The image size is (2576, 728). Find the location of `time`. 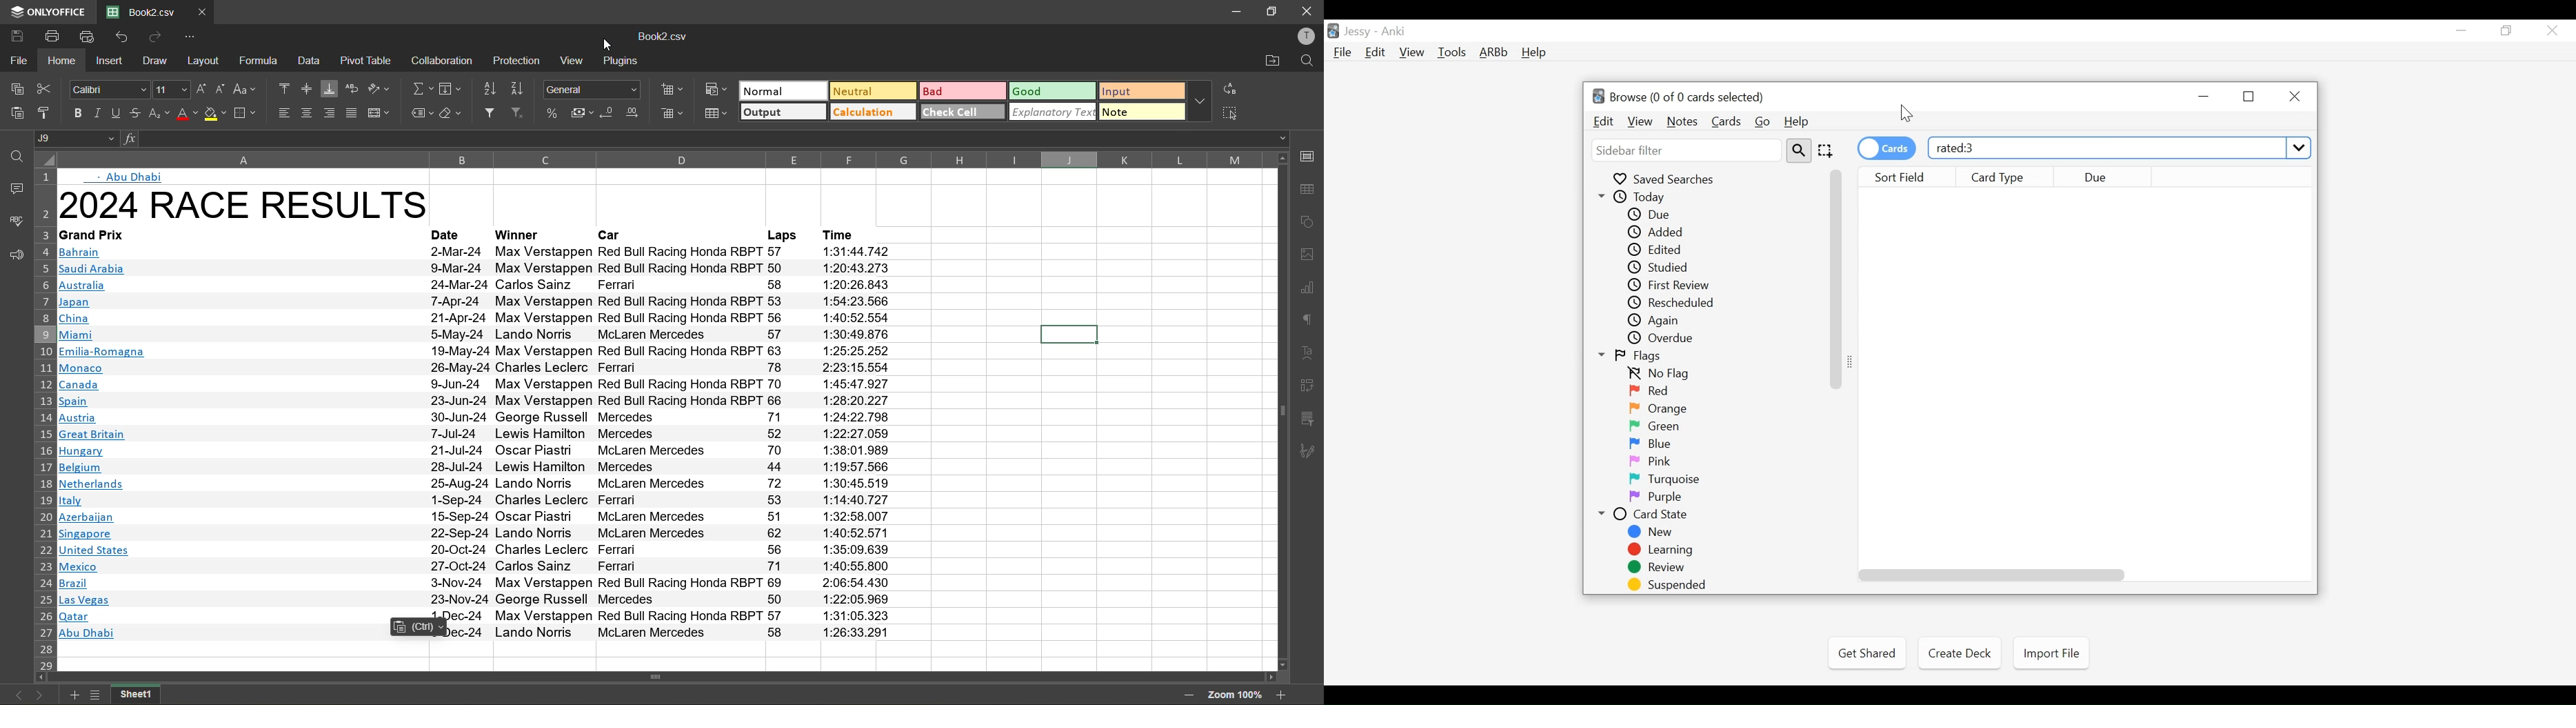

time is located at coordinates (848, 235).